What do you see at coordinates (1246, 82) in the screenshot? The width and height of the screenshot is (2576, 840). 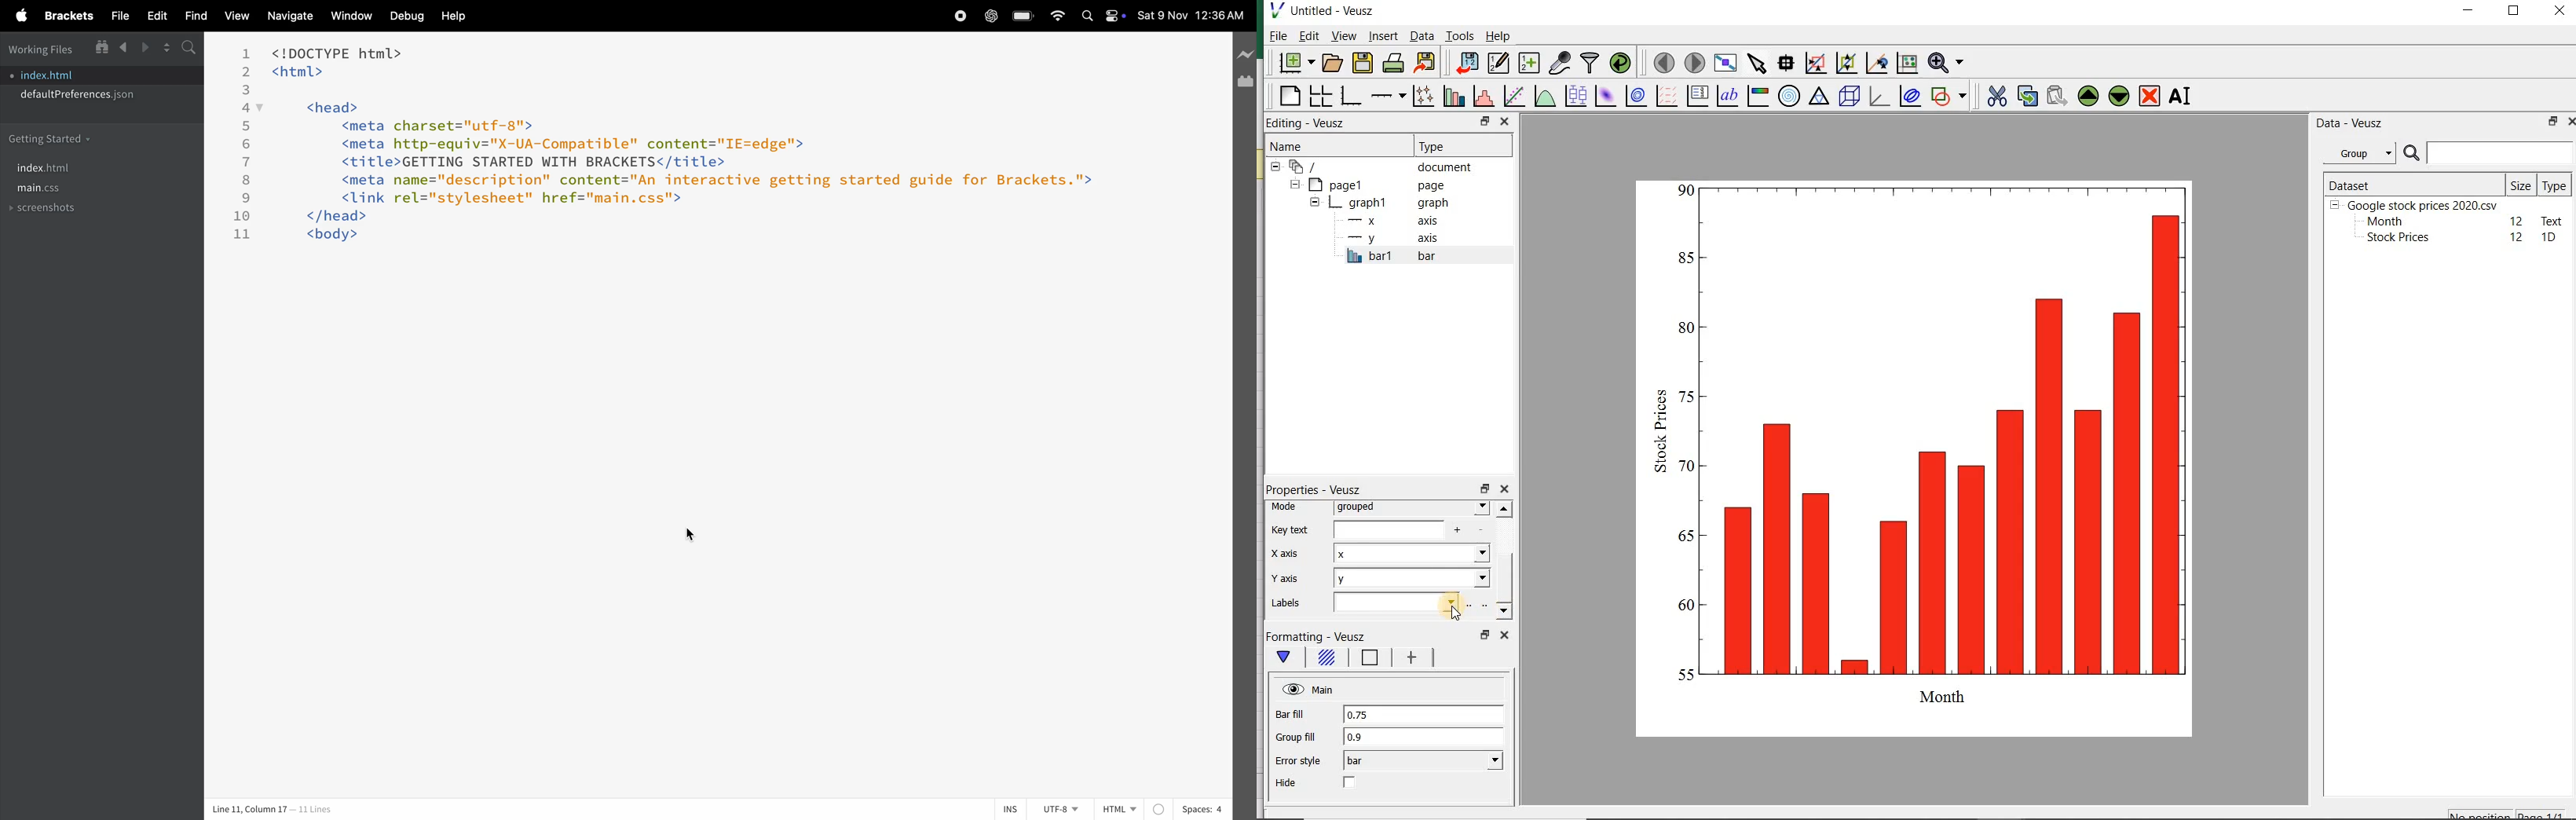 I see `extension manager` at bounding box center [1246, 82].